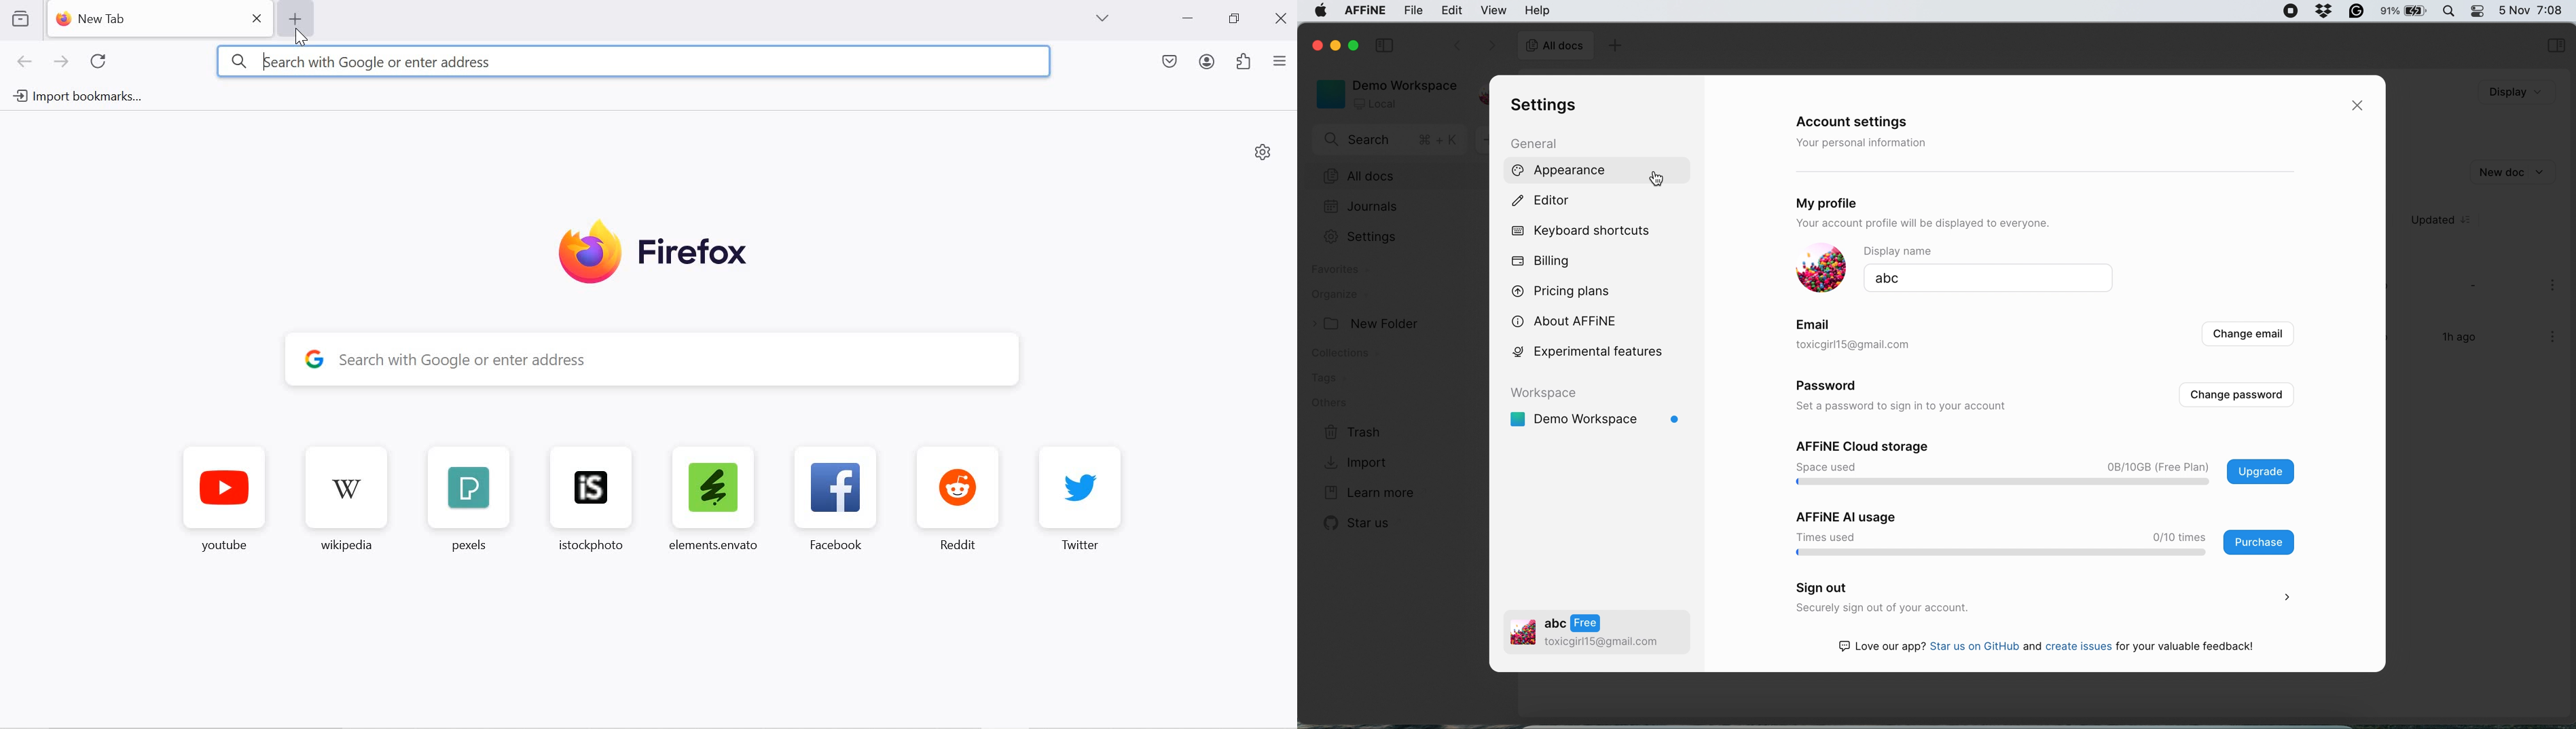  I want to click on affine, so click(1364, 11).